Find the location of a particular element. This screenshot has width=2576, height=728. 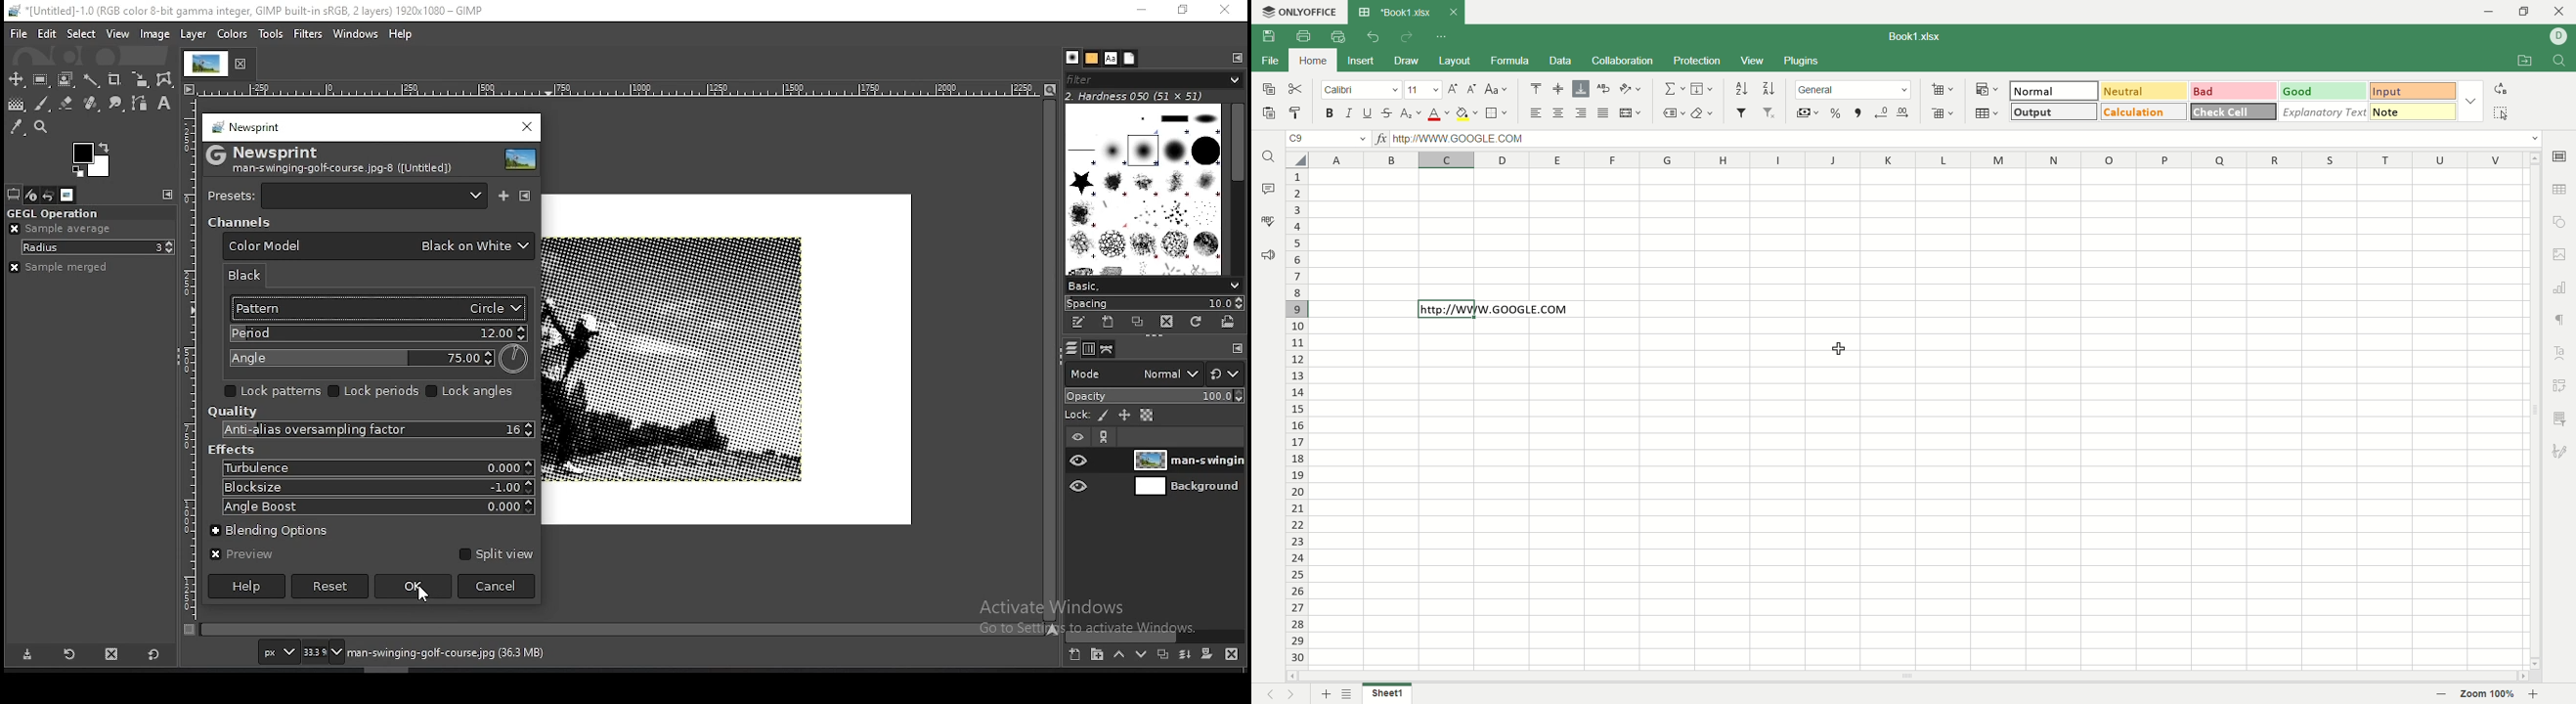

zoom out is located at coordinates (2442, 694).